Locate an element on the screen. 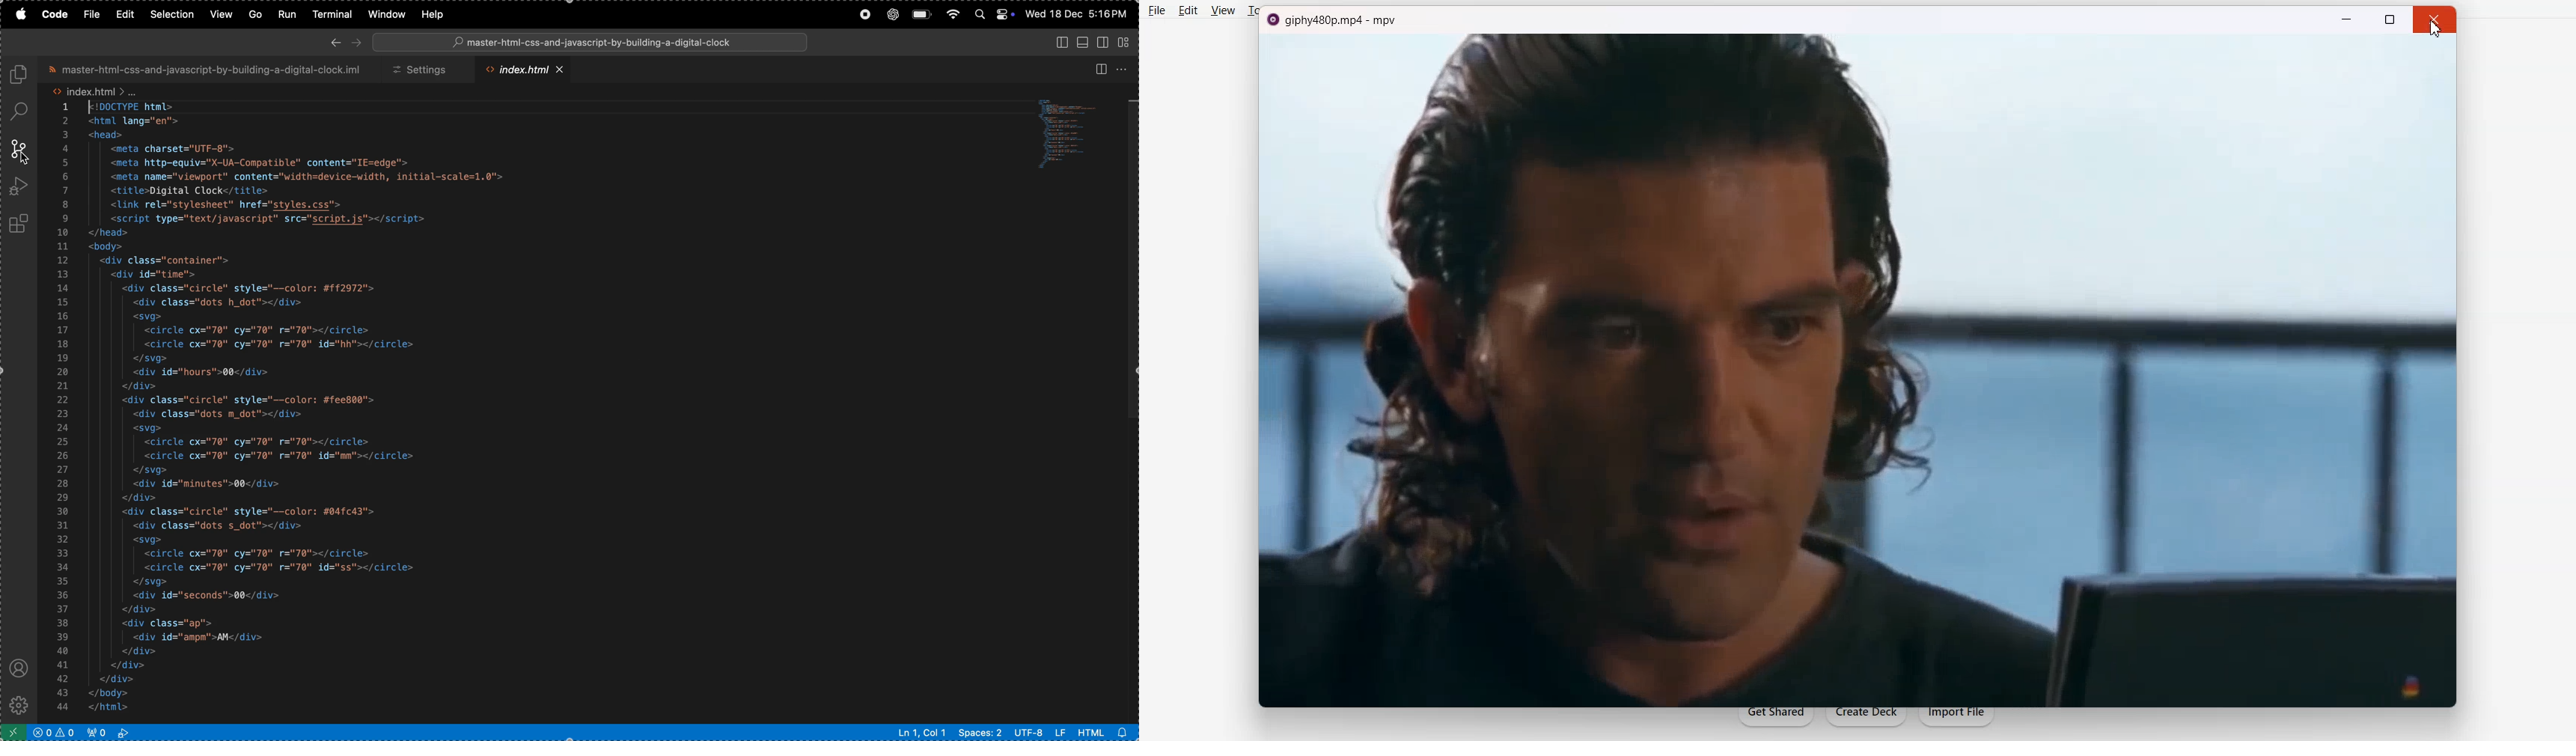 The image size is (2576, 756). open remote window is located at coordinates (14, 731).